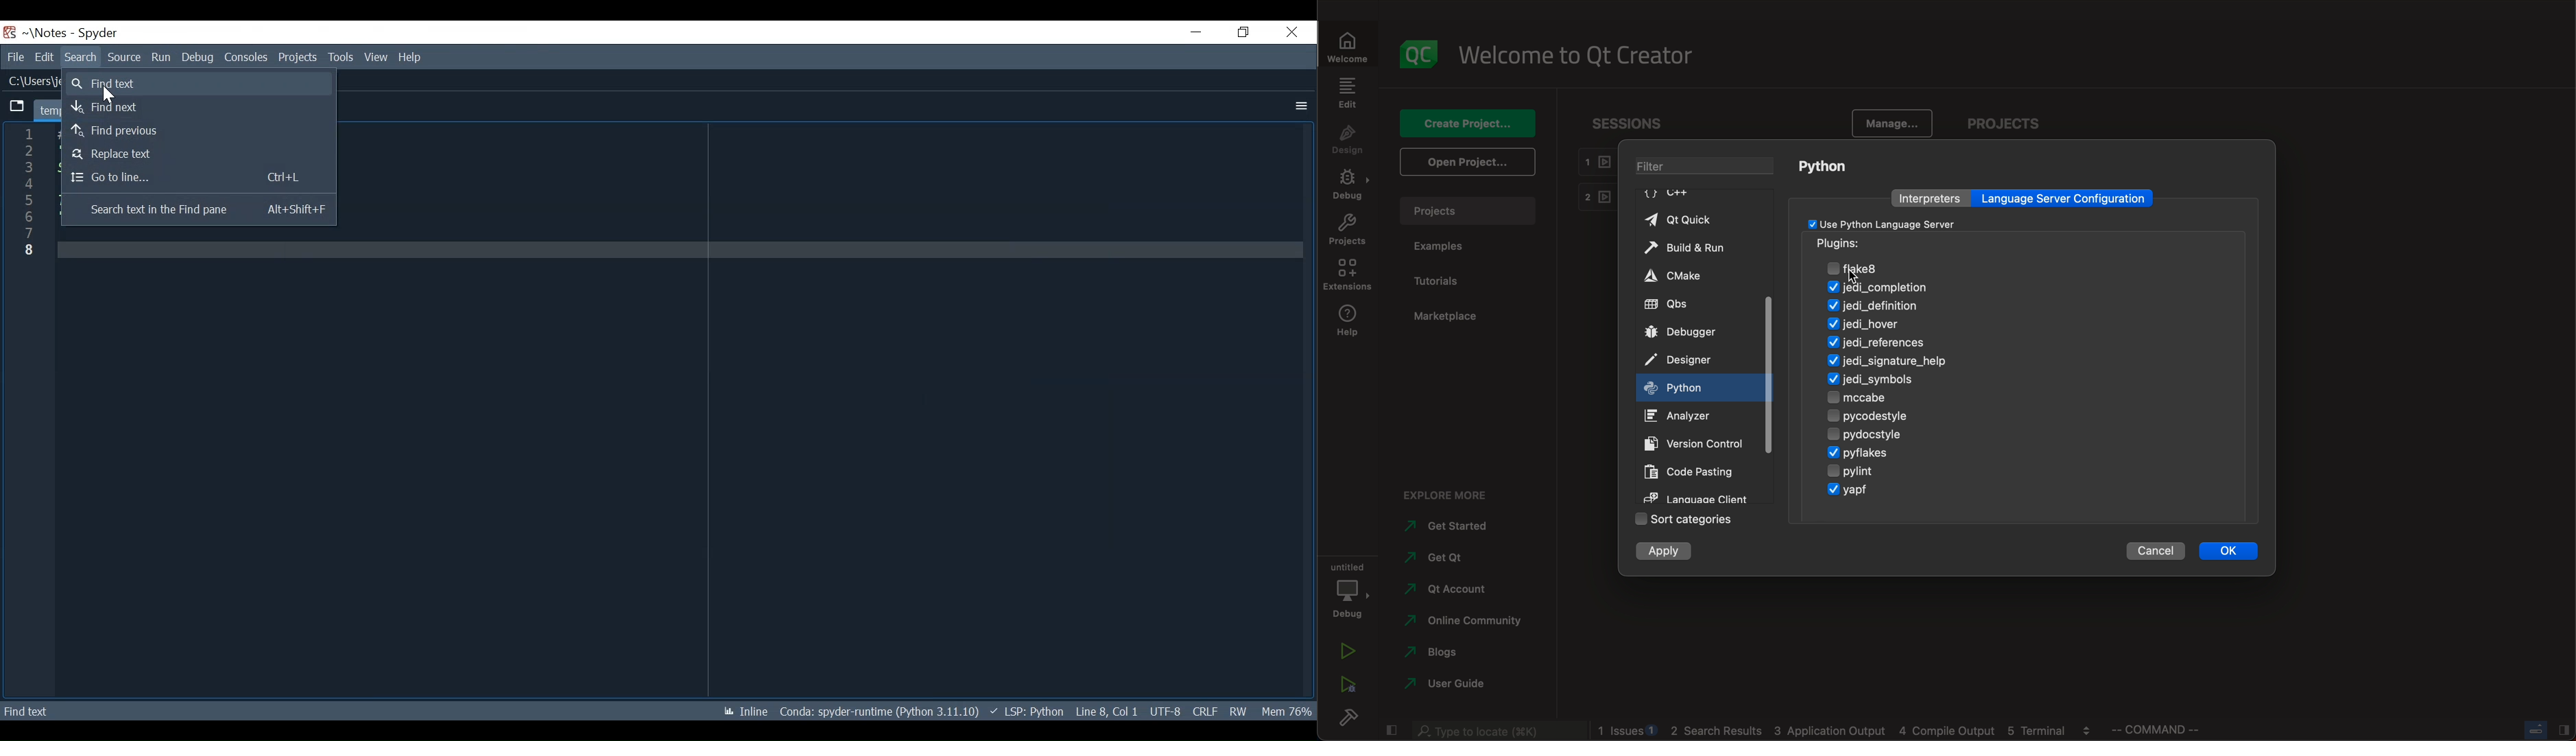  Describe the element at coordinates (1033, 712) in the screenshot. I see `Language` at that location.